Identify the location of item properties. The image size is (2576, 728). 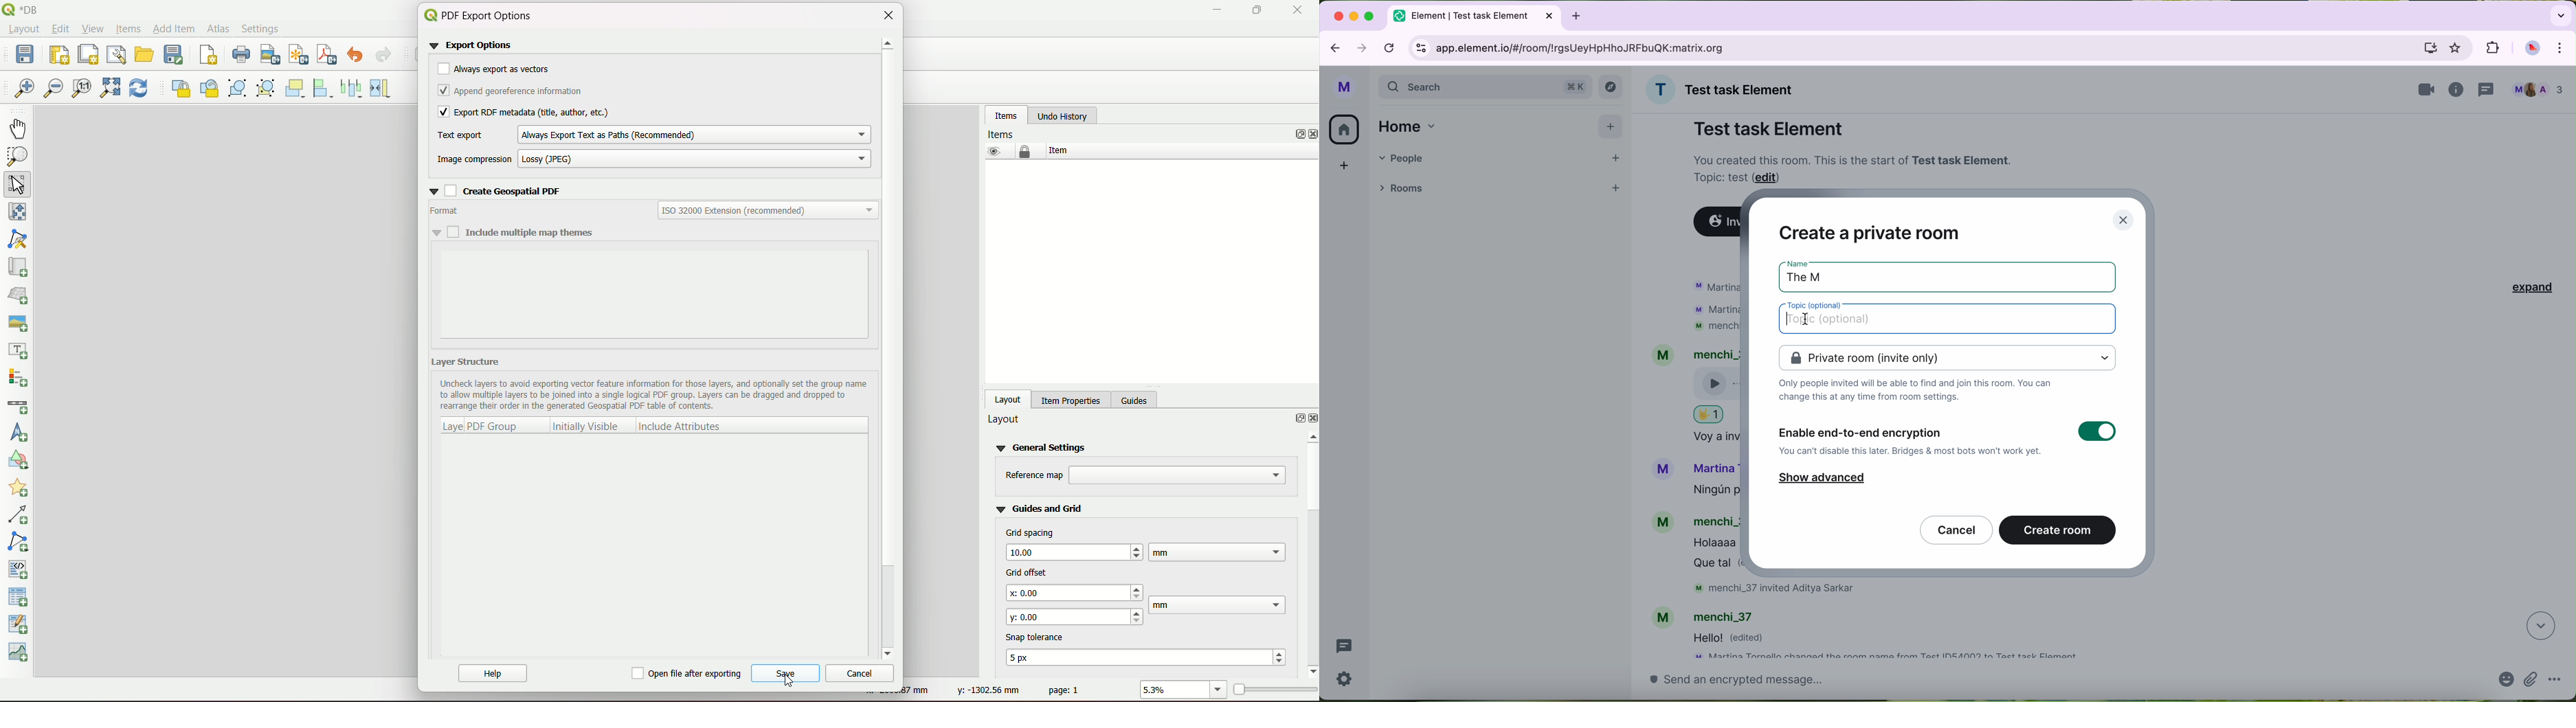
(1068, 398).